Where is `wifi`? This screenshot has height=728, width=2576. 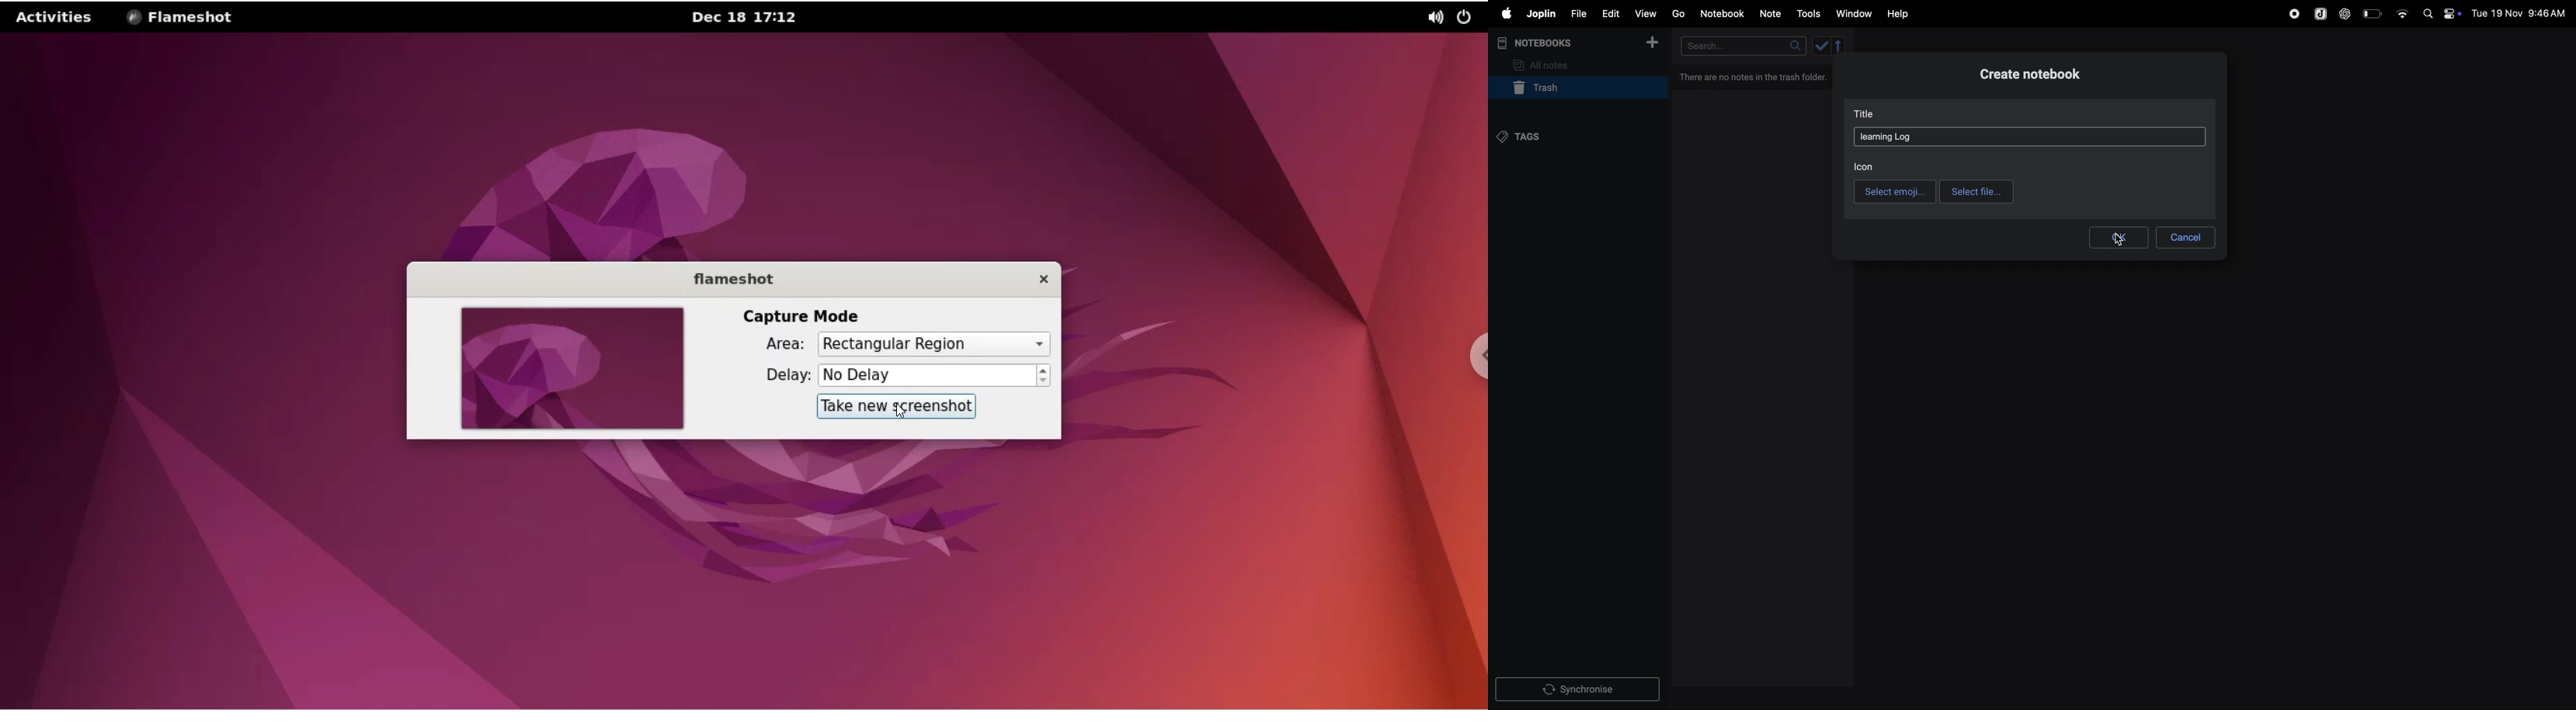 wifi is located at coordinates (2402, 11).